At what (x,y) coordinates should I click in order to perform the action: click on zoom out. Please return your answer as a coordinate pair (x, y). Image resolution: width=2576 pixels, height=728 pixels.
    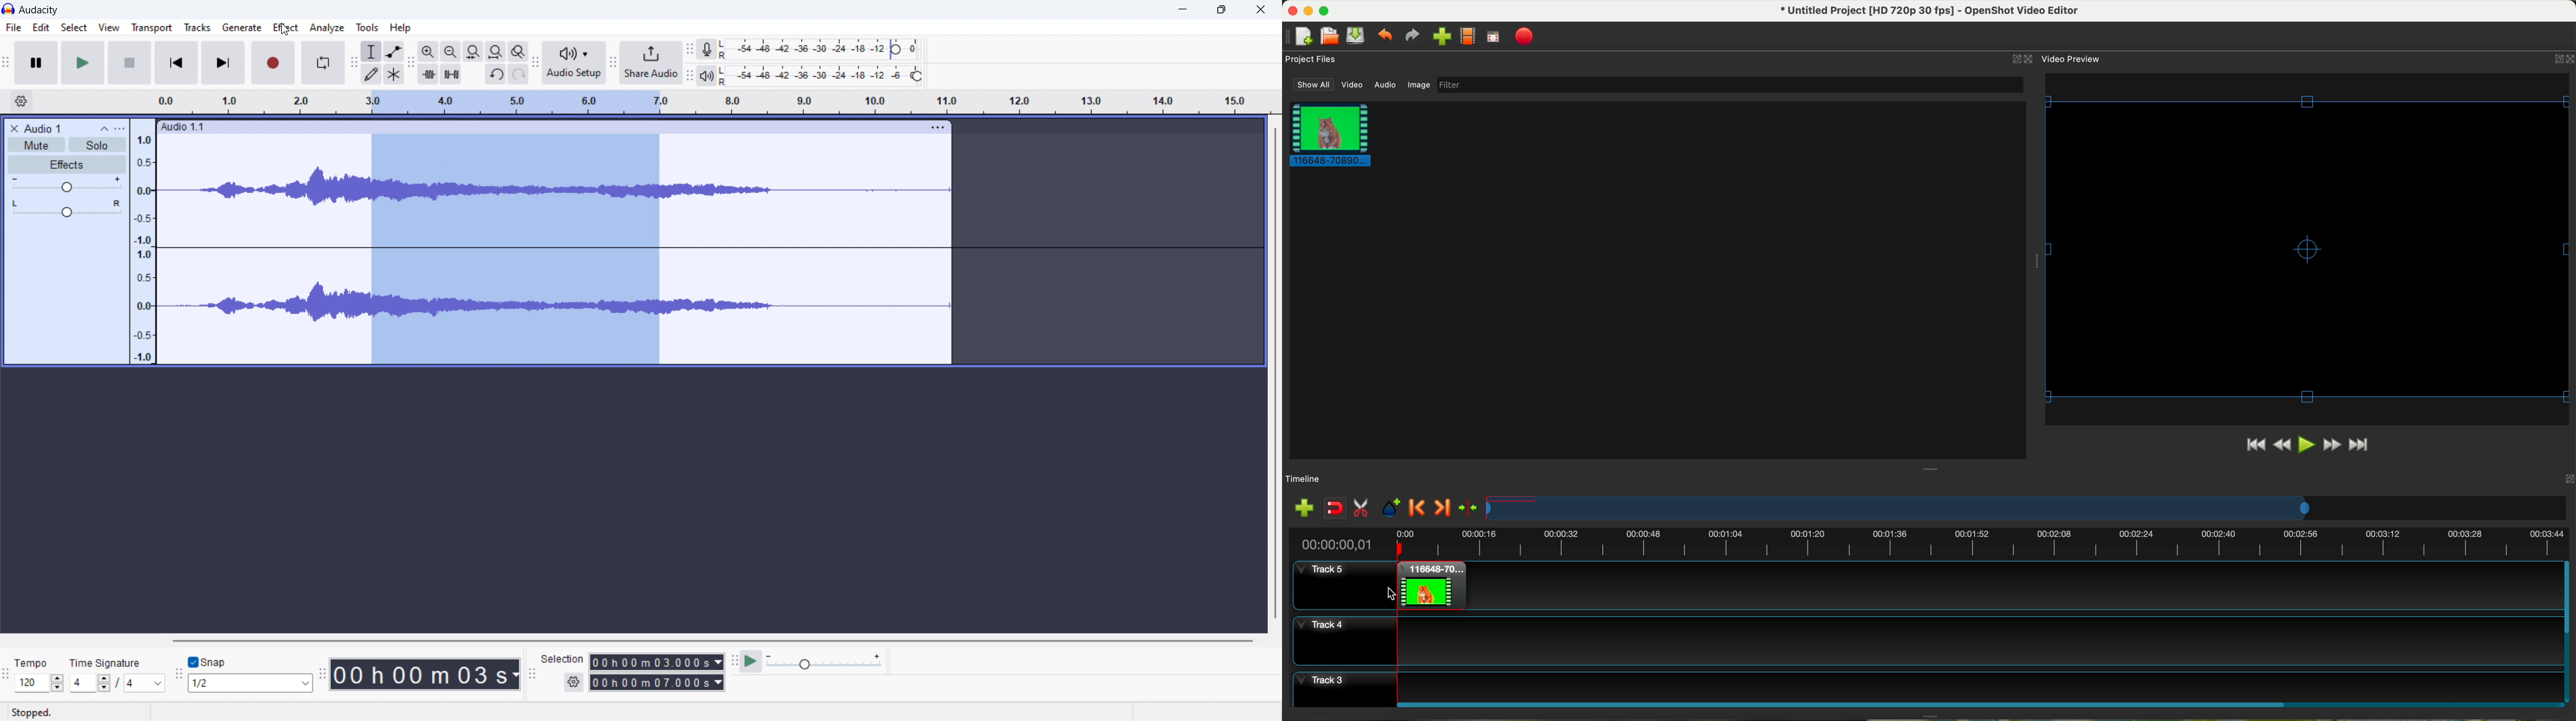
    Looking at the image, I should click on (449, 51).